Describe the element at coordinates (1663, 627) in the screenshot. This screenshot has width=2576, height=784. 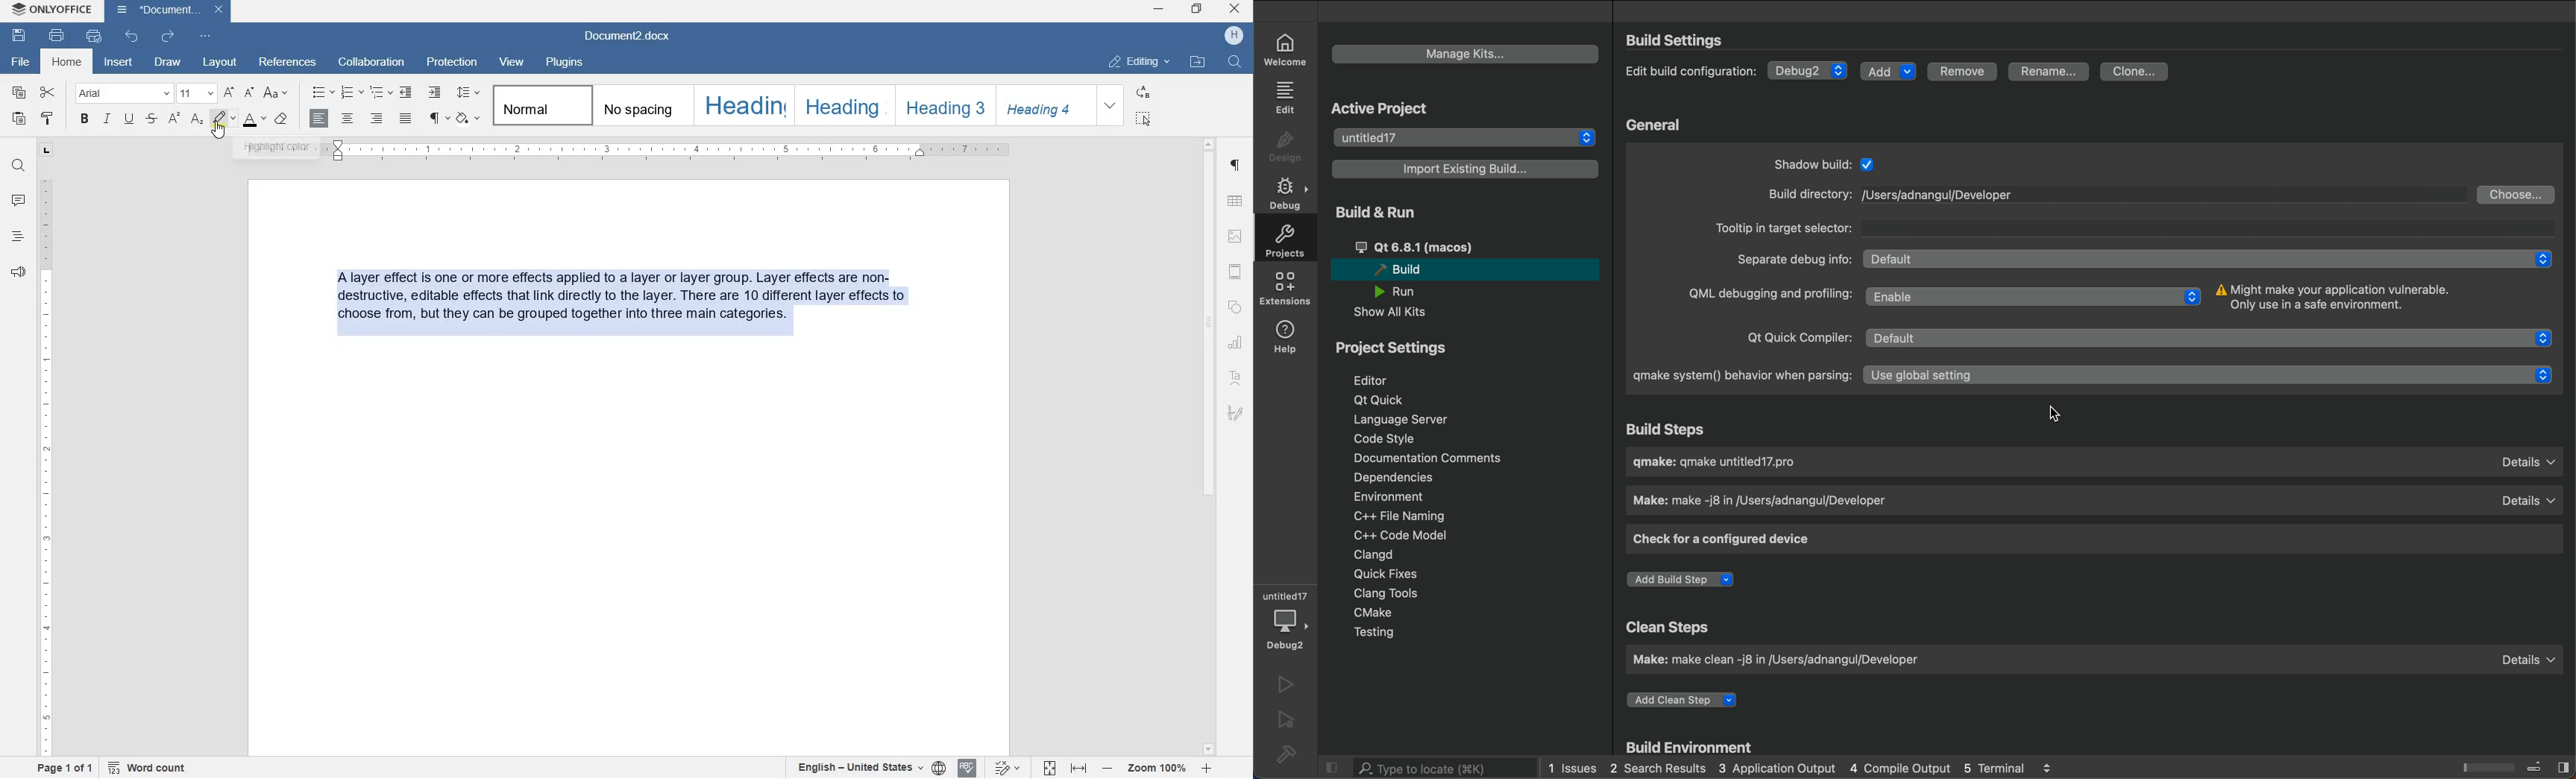
I see `clean steps` at that location.